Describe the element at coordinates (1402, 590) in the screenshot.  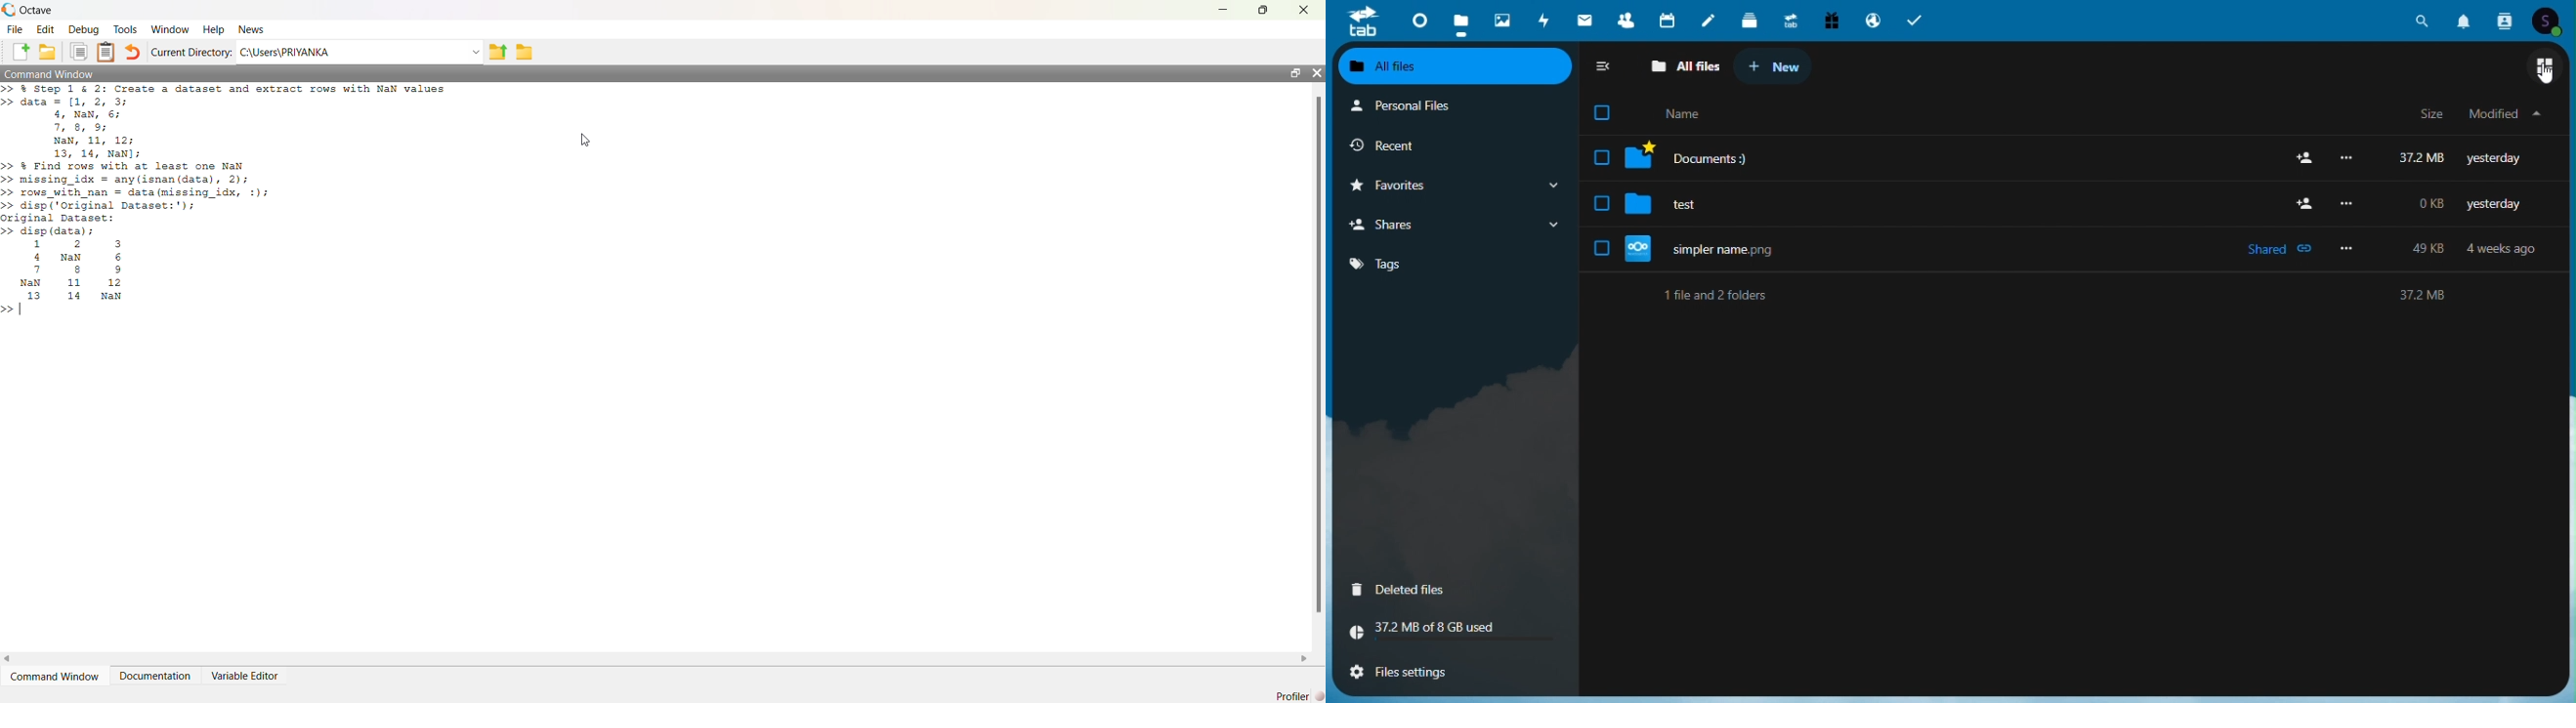
I see `Deleted files` at that location.